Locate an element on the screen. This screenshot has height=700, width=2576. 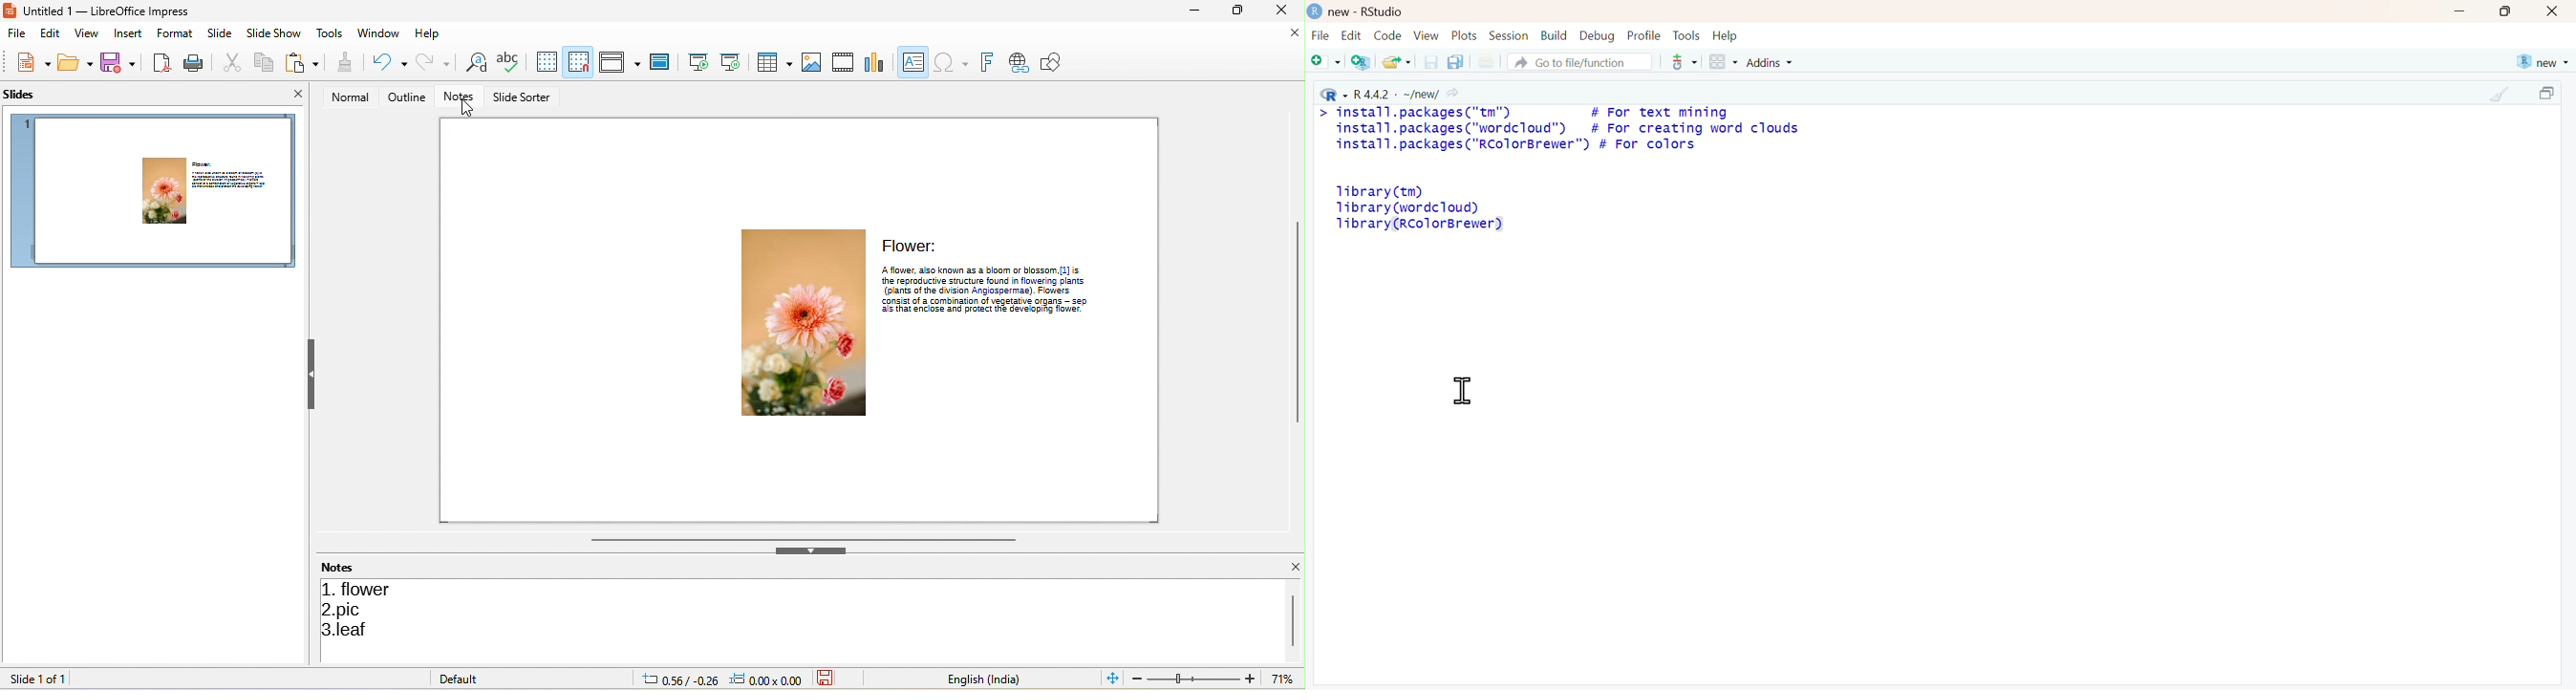
slides is located at coordinates (32, 95).